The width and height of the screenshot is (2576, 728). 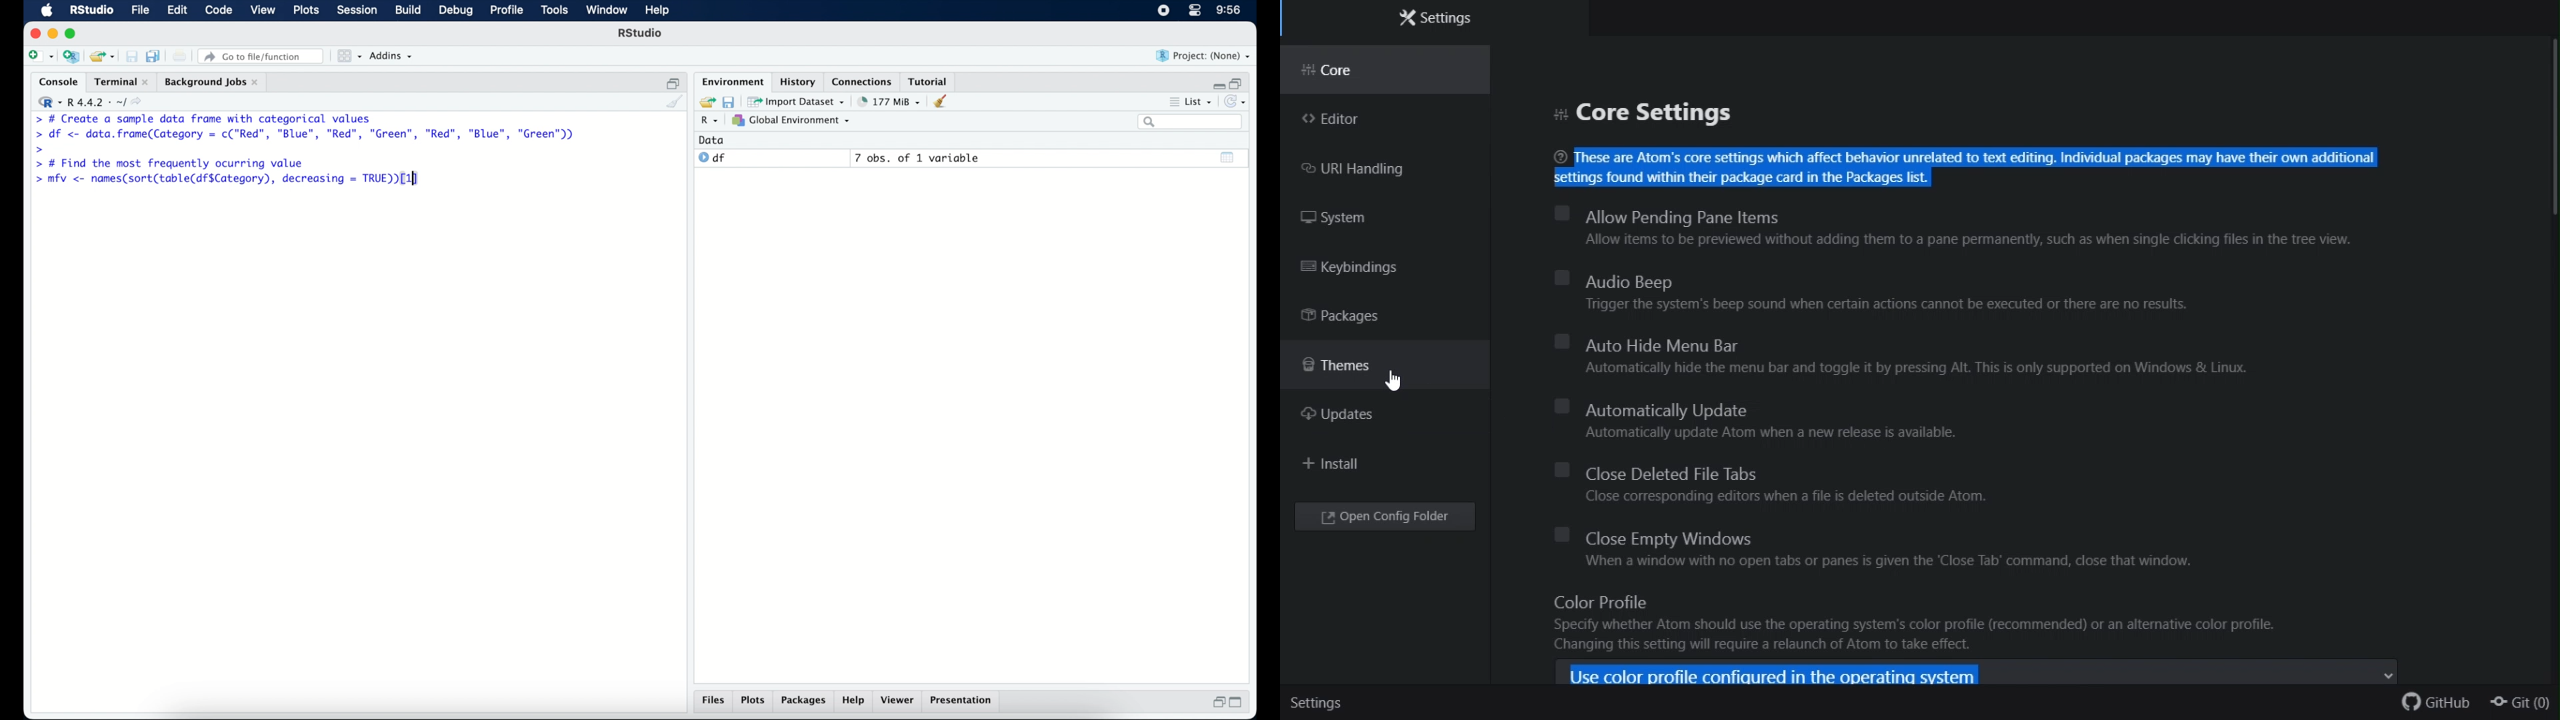 What do you see at coordinates (855, 701) in the screenshot?
I see `help` at bounding box center [855, 701].